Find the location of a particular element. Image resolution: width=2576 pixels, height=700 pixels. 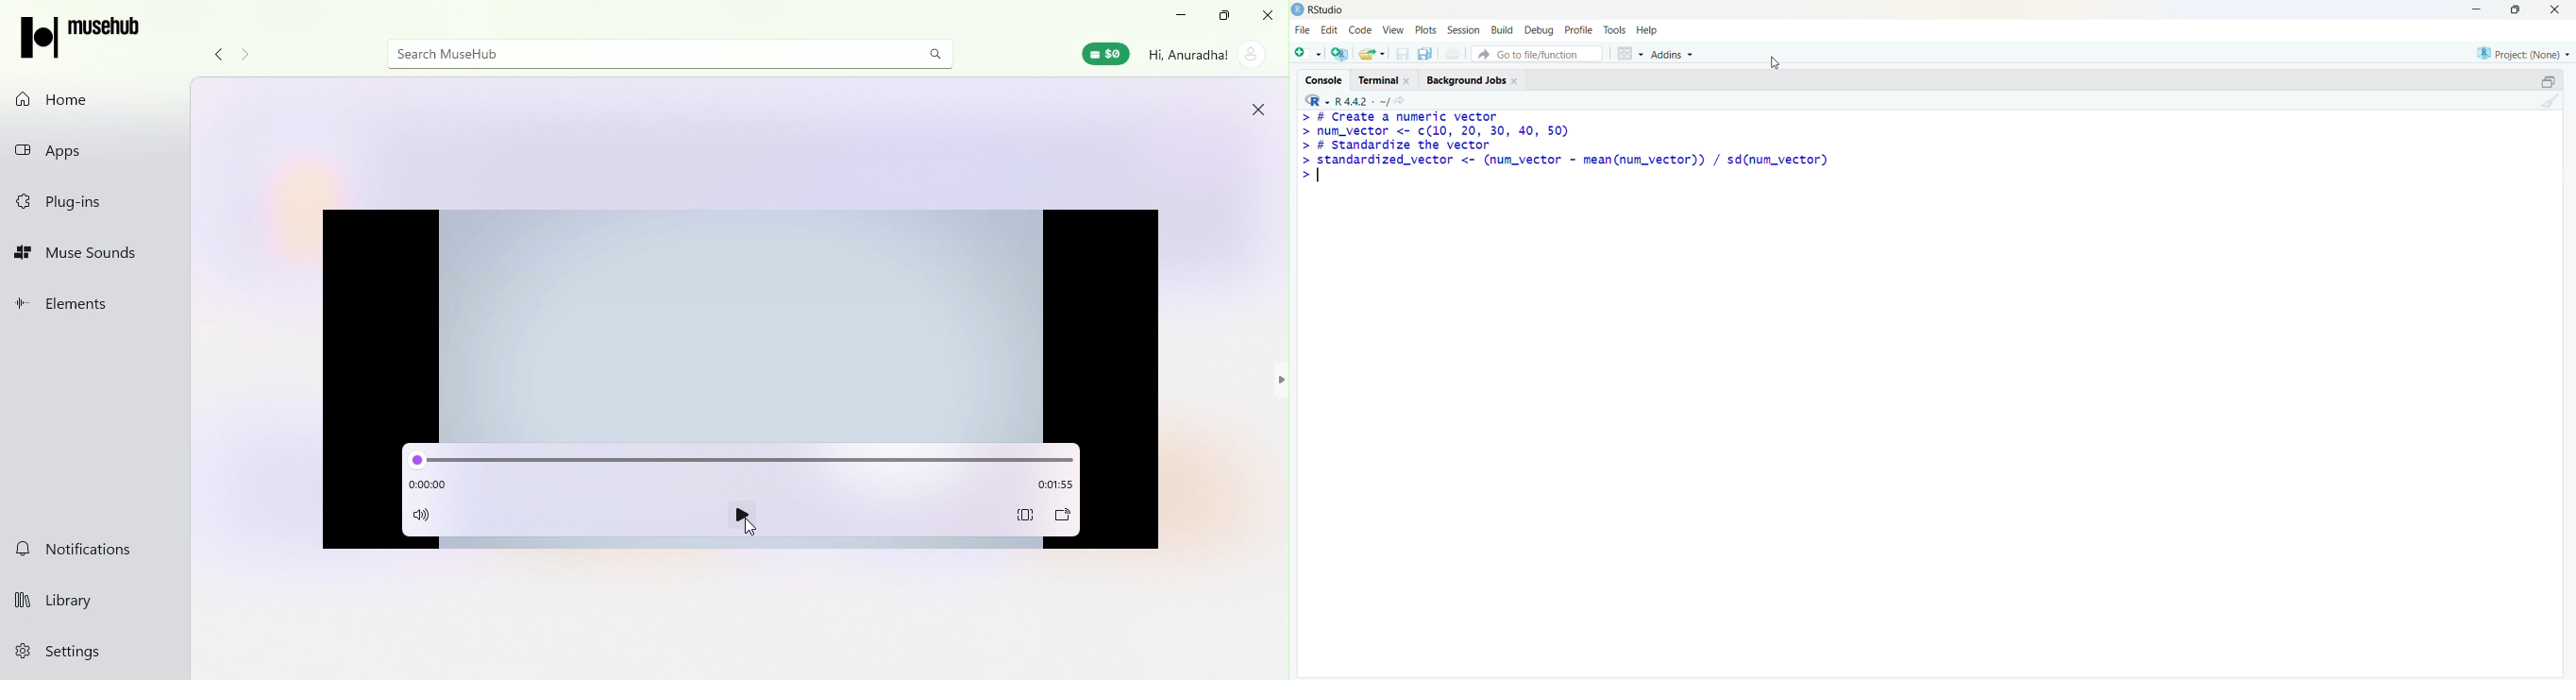

Time is located at coordinates (1047, 485).